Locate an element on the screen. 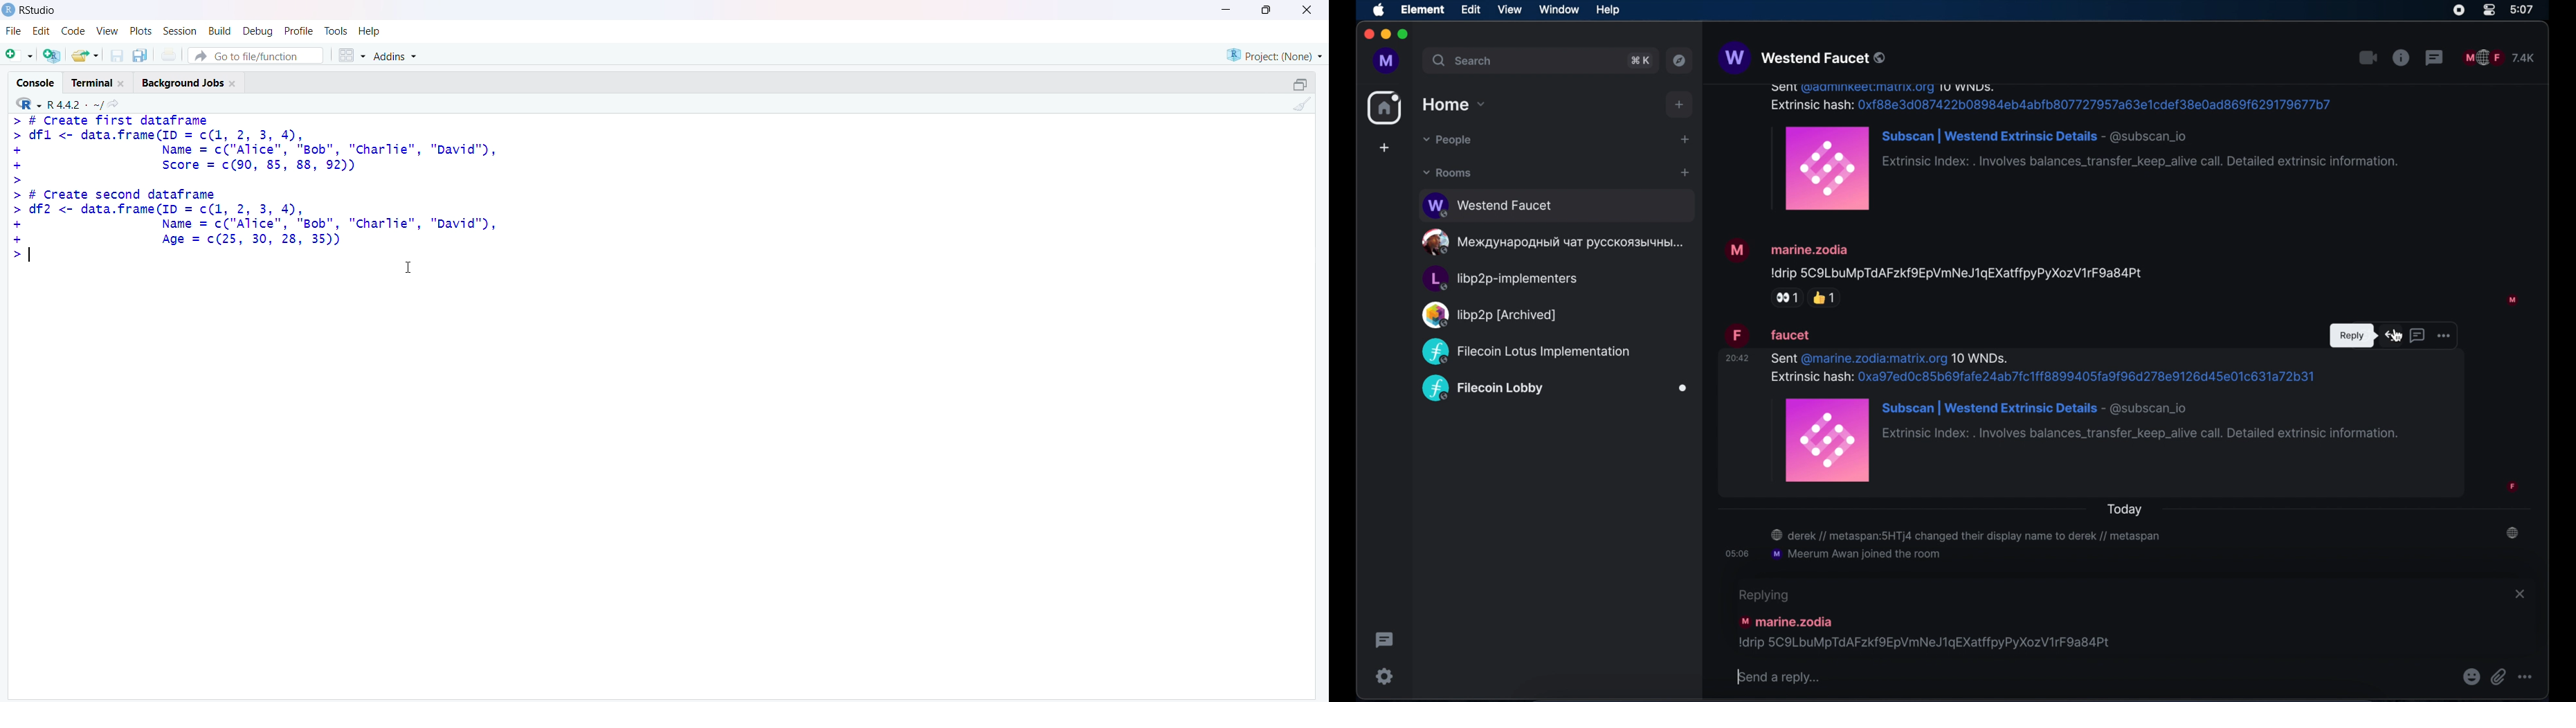 The height and width of the screenshot is (728, 2576). Go to file/function is located at coordinates (256, 55).